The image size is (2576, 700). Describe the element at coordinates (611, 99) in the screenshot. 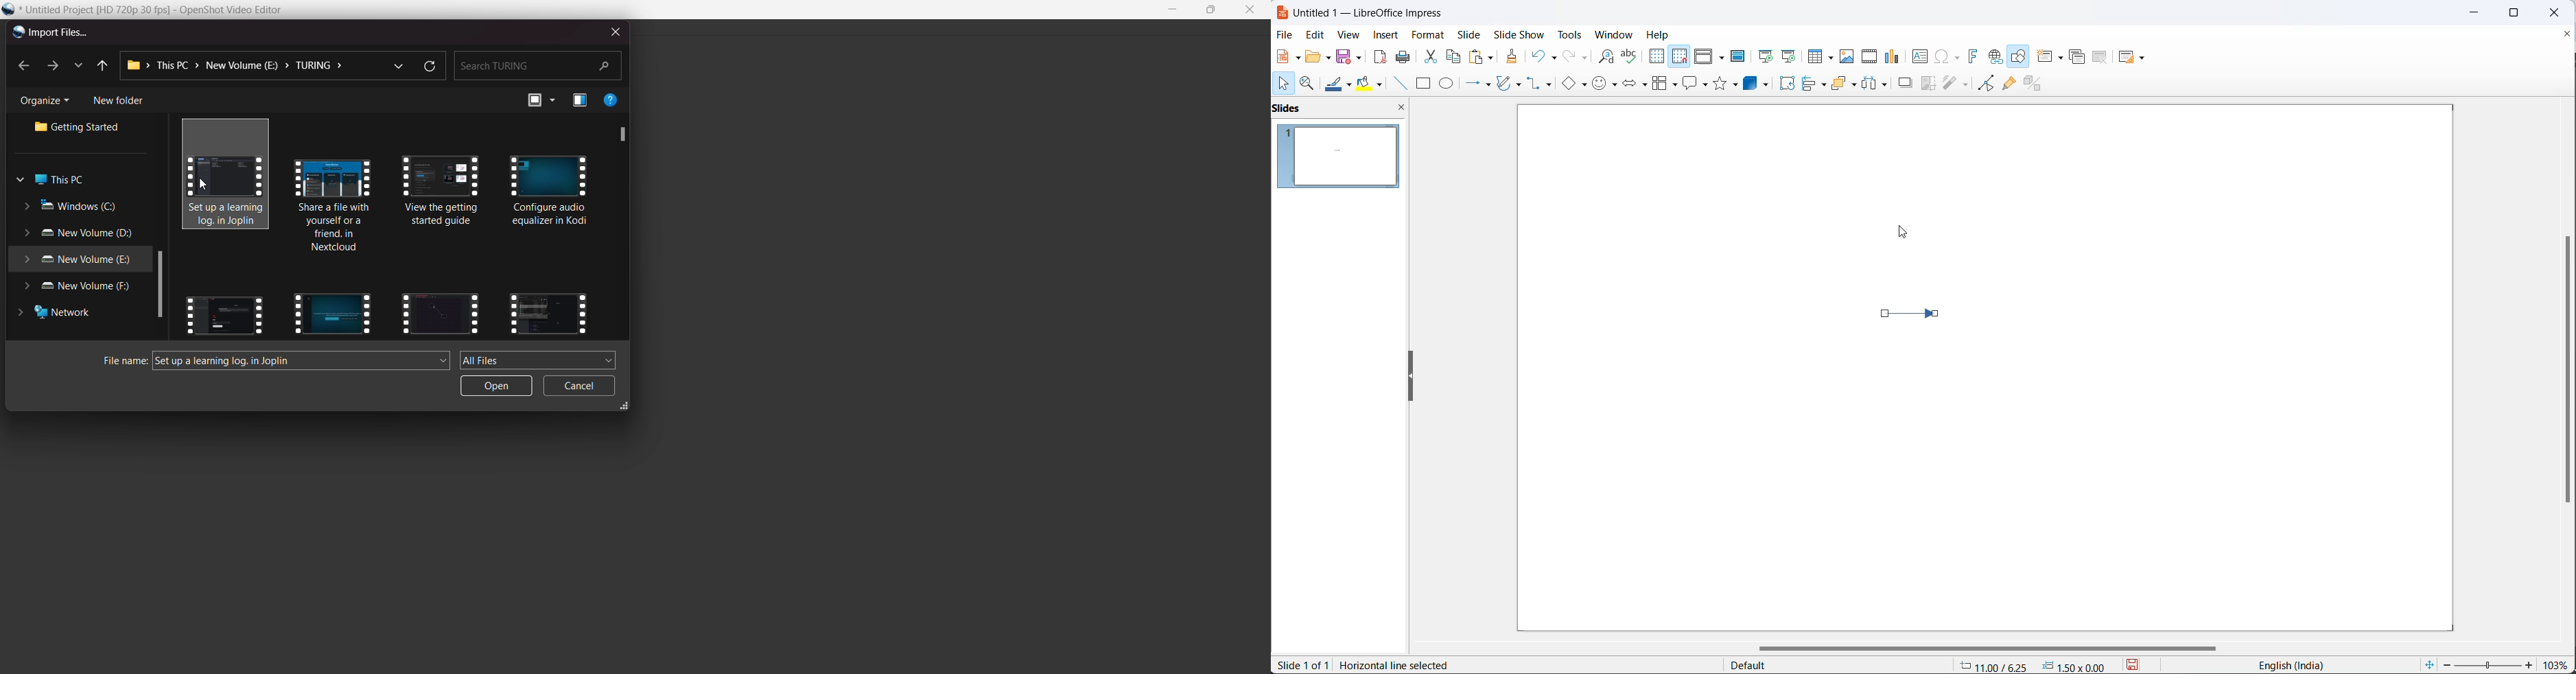

I see `help` at that location.